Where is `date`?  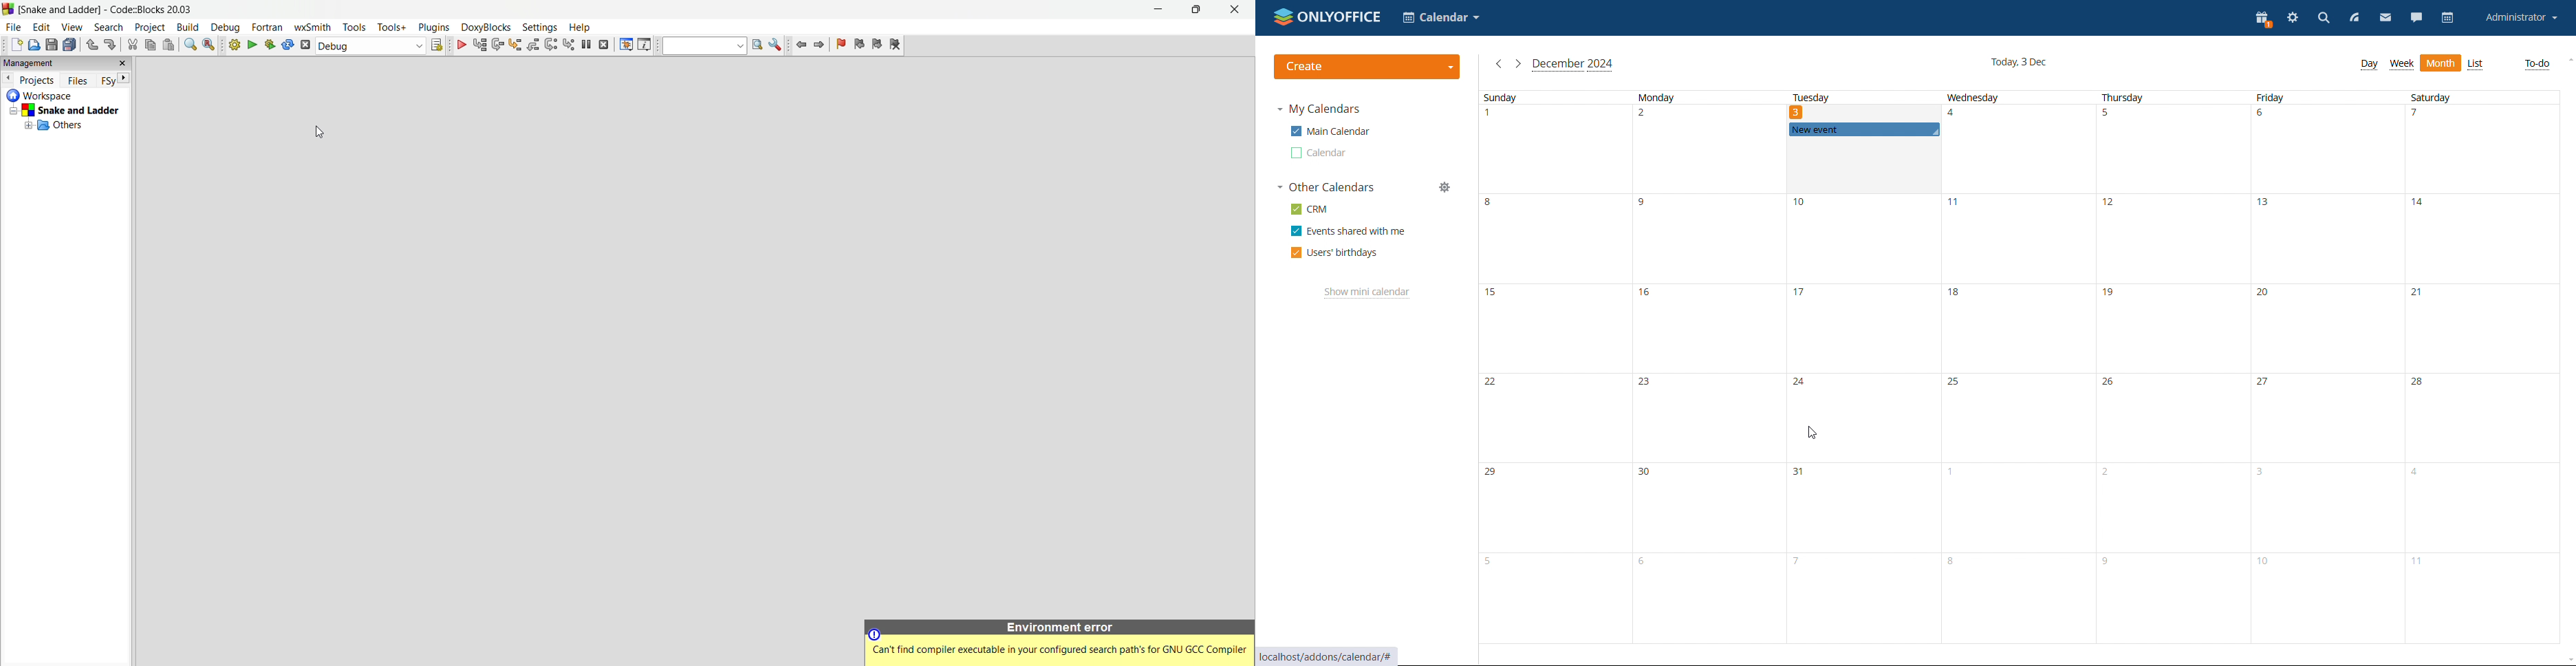 date is located at coordinates (2326, 329).